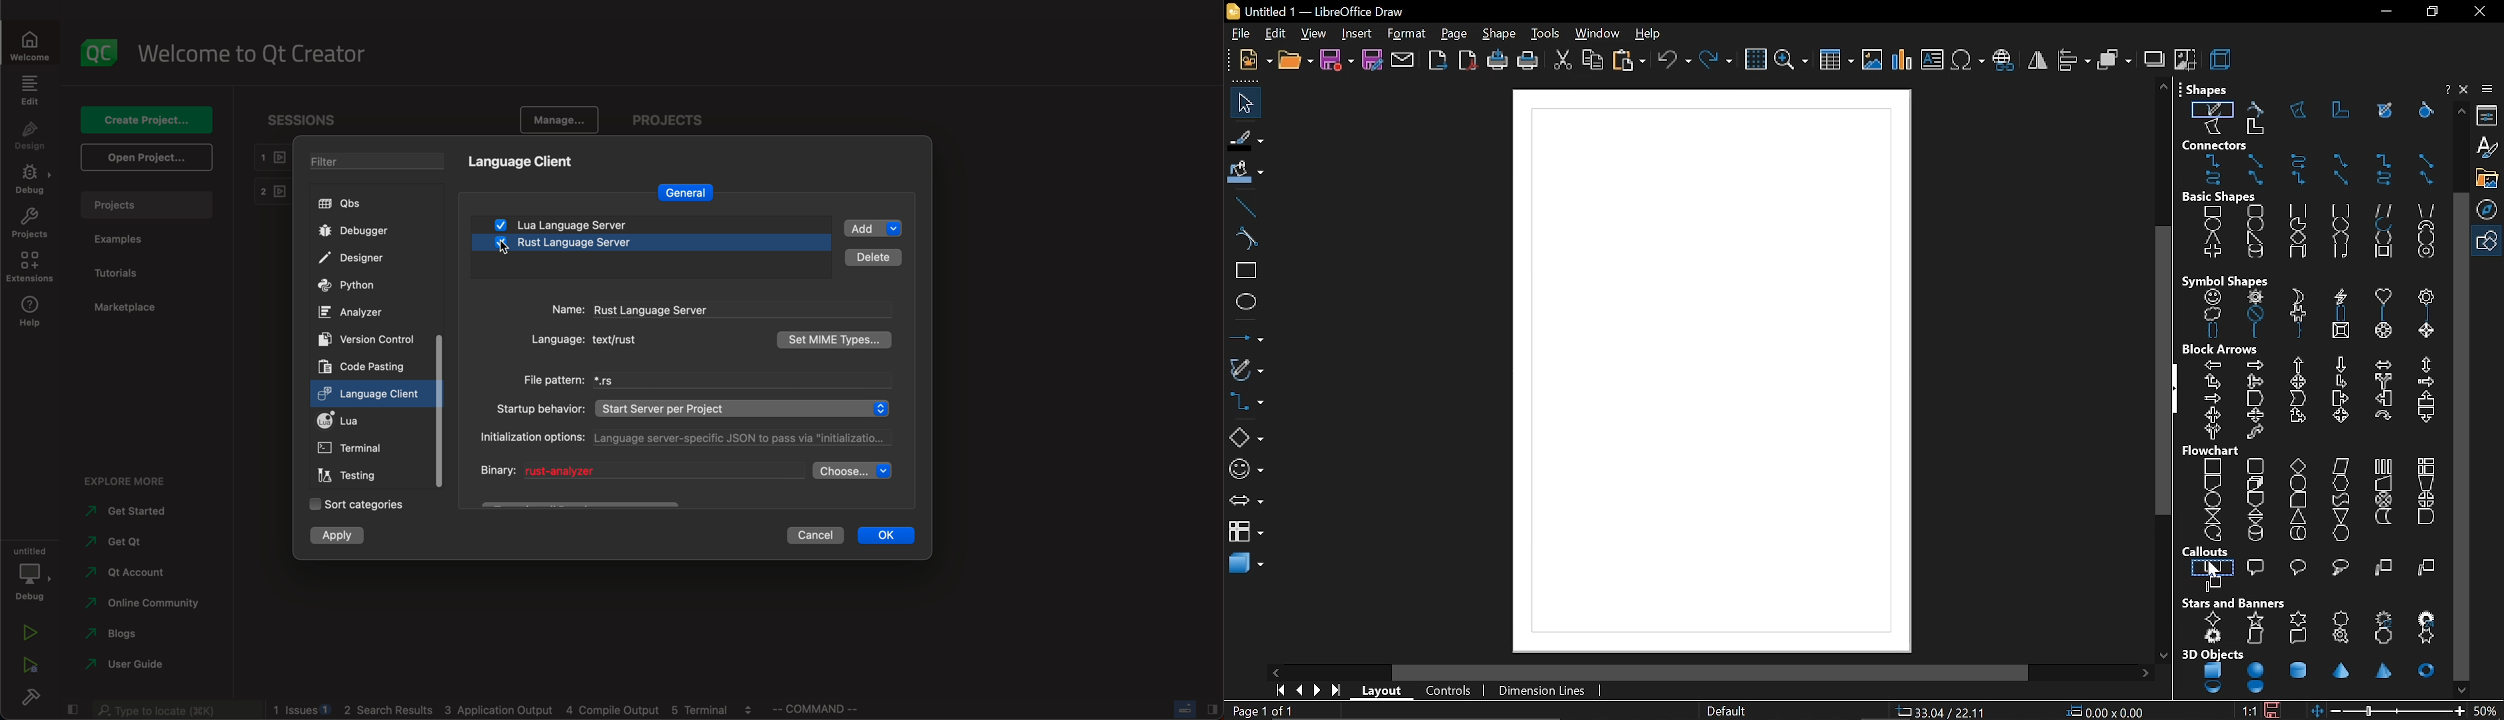 The image size is (2520, 728). I want to click on move up, so click(2461, 111).